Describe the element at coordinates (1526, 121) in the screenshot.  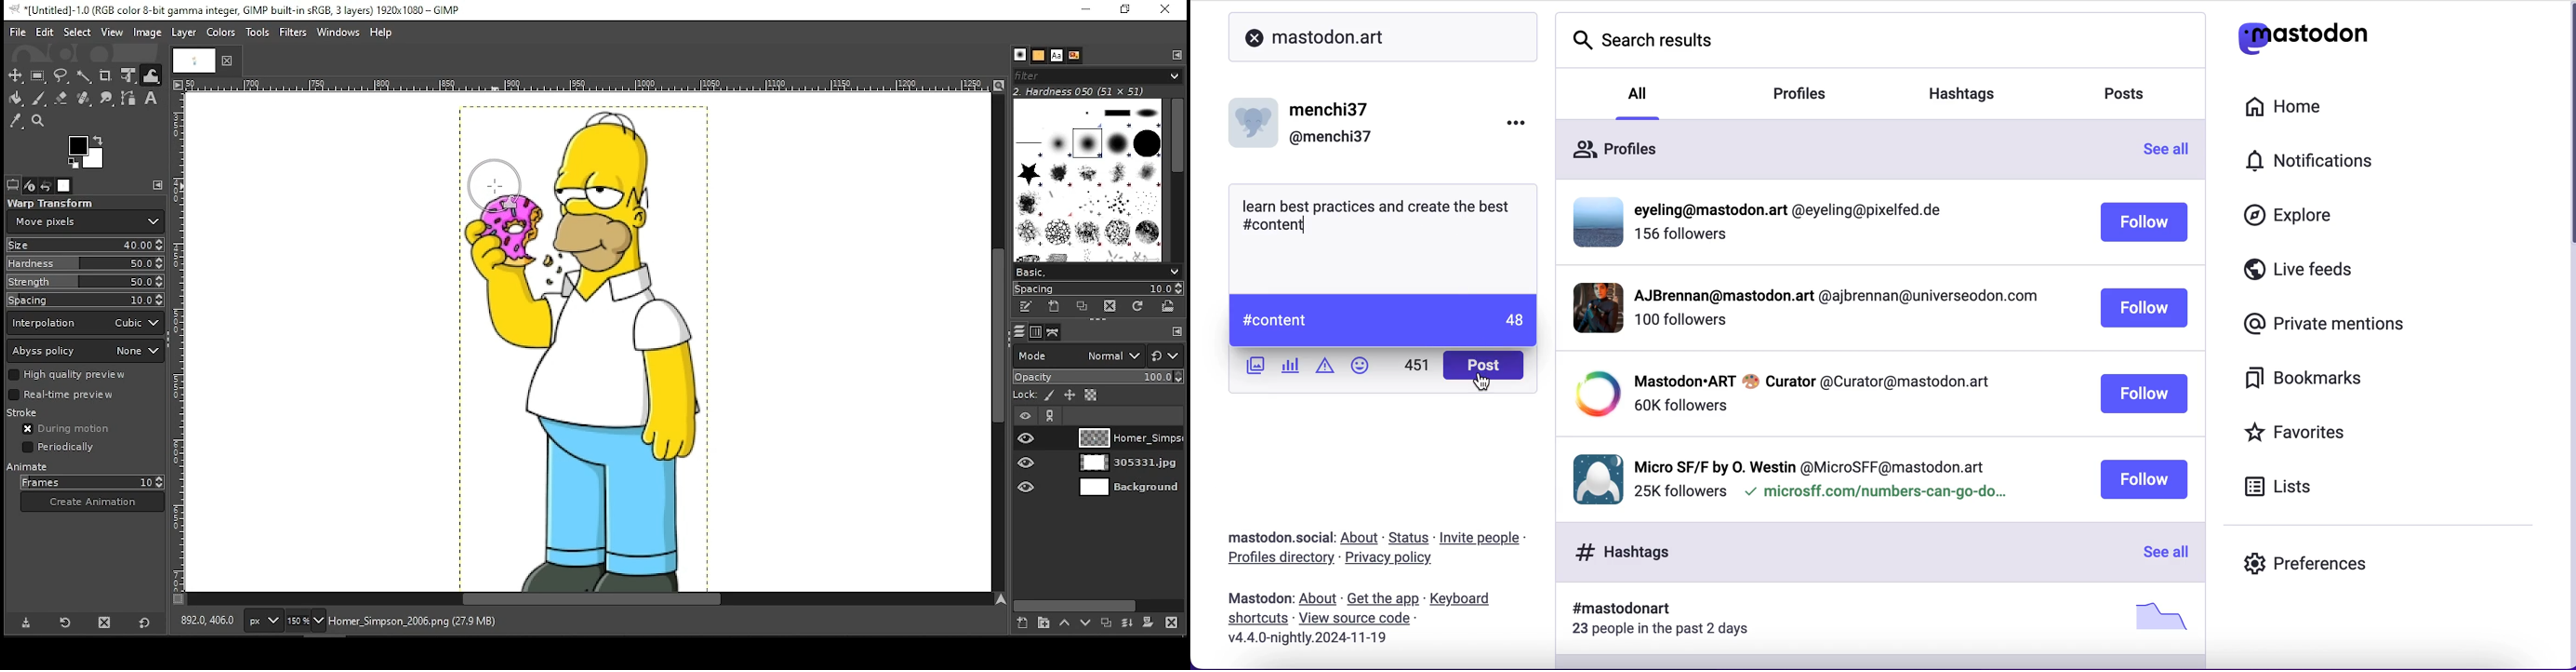
I see `options` at that location.